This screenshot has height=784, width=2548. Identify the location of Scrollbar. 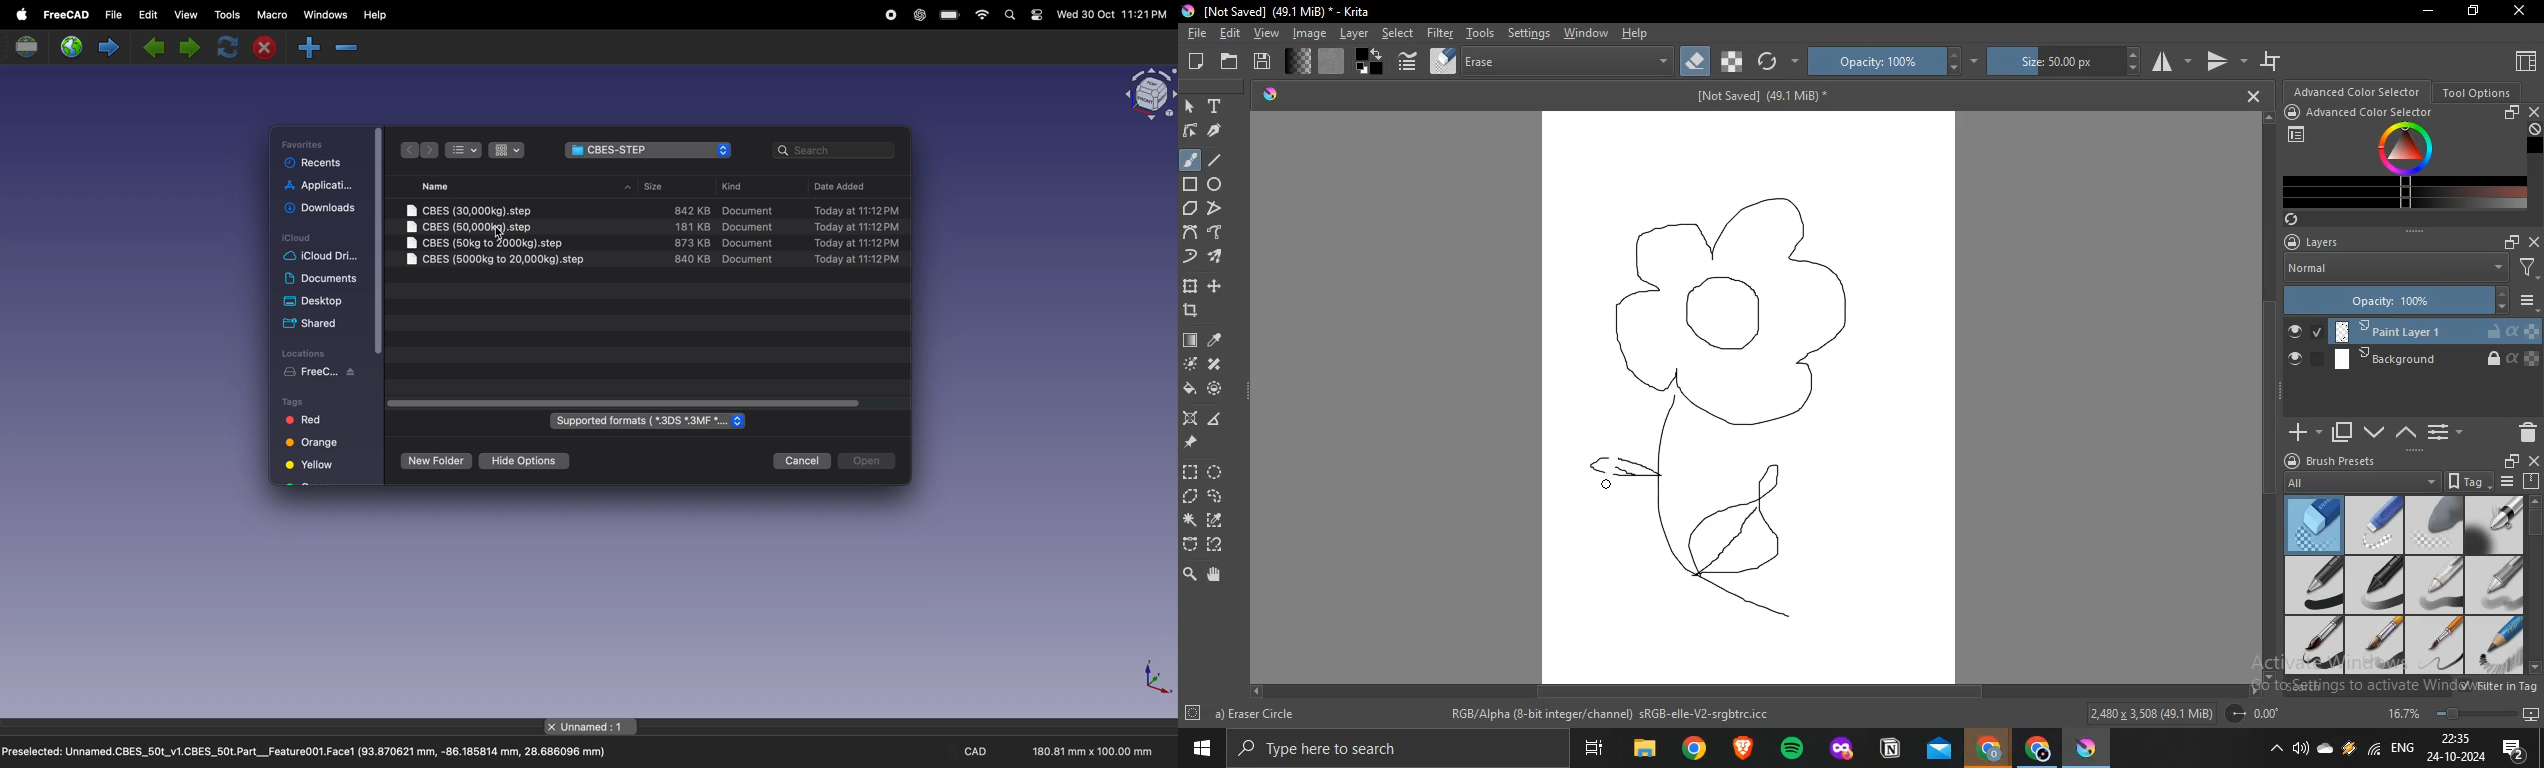
(1756, 694).